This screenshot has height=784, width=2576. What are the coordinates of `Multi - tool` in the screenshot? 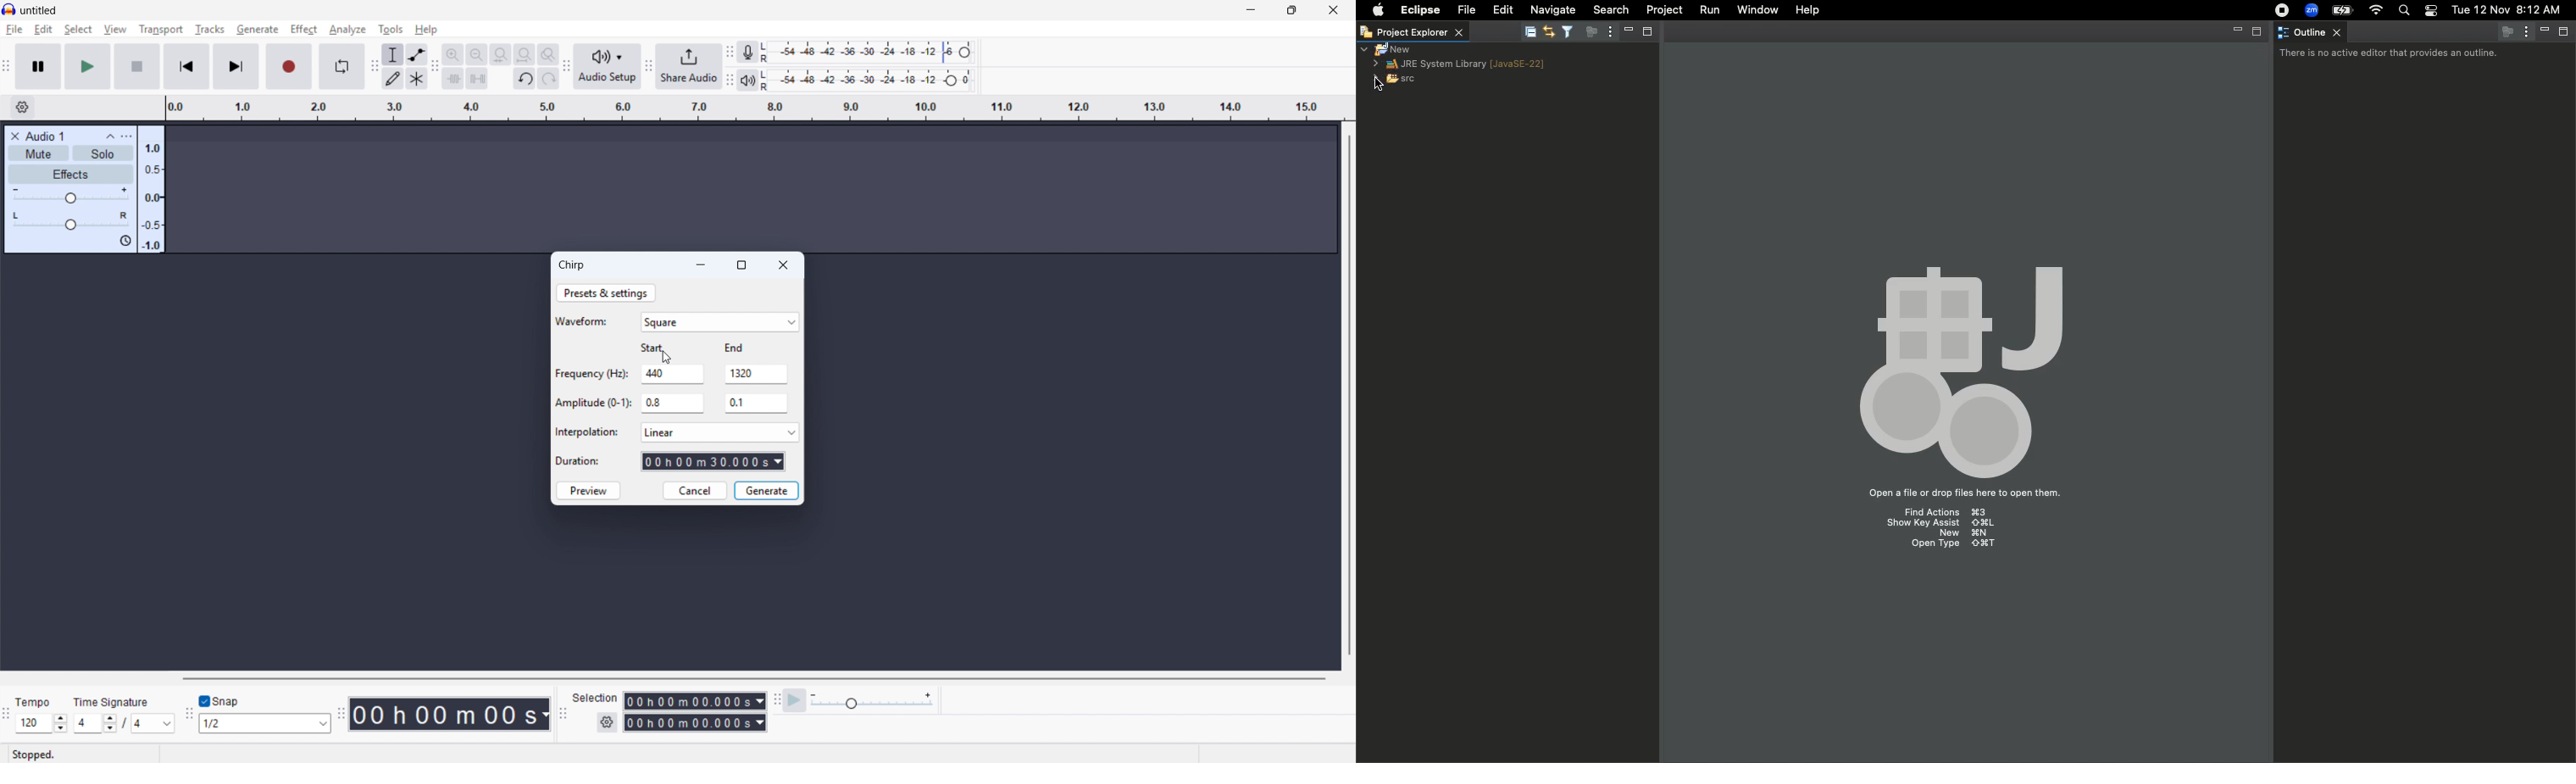 It's located at (417, 78).